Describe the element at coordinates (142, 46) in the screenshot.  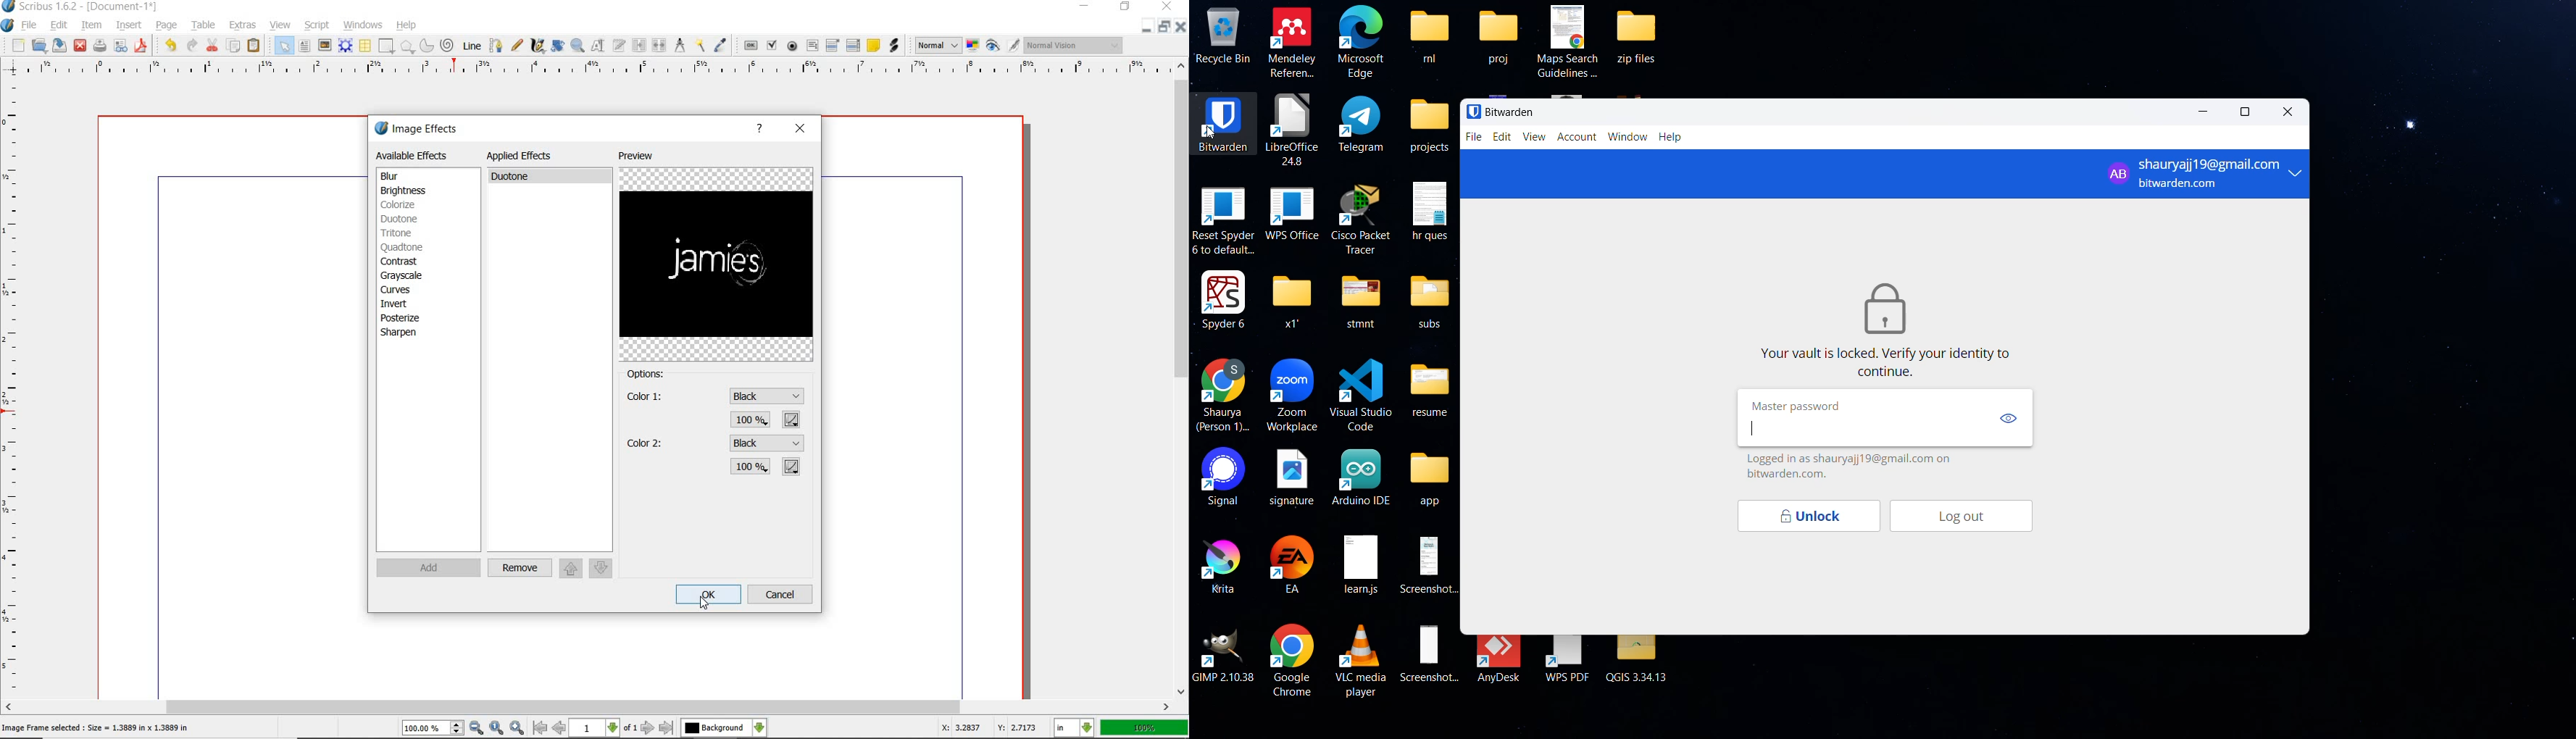
I see `SAVE AS pdf` at that location.